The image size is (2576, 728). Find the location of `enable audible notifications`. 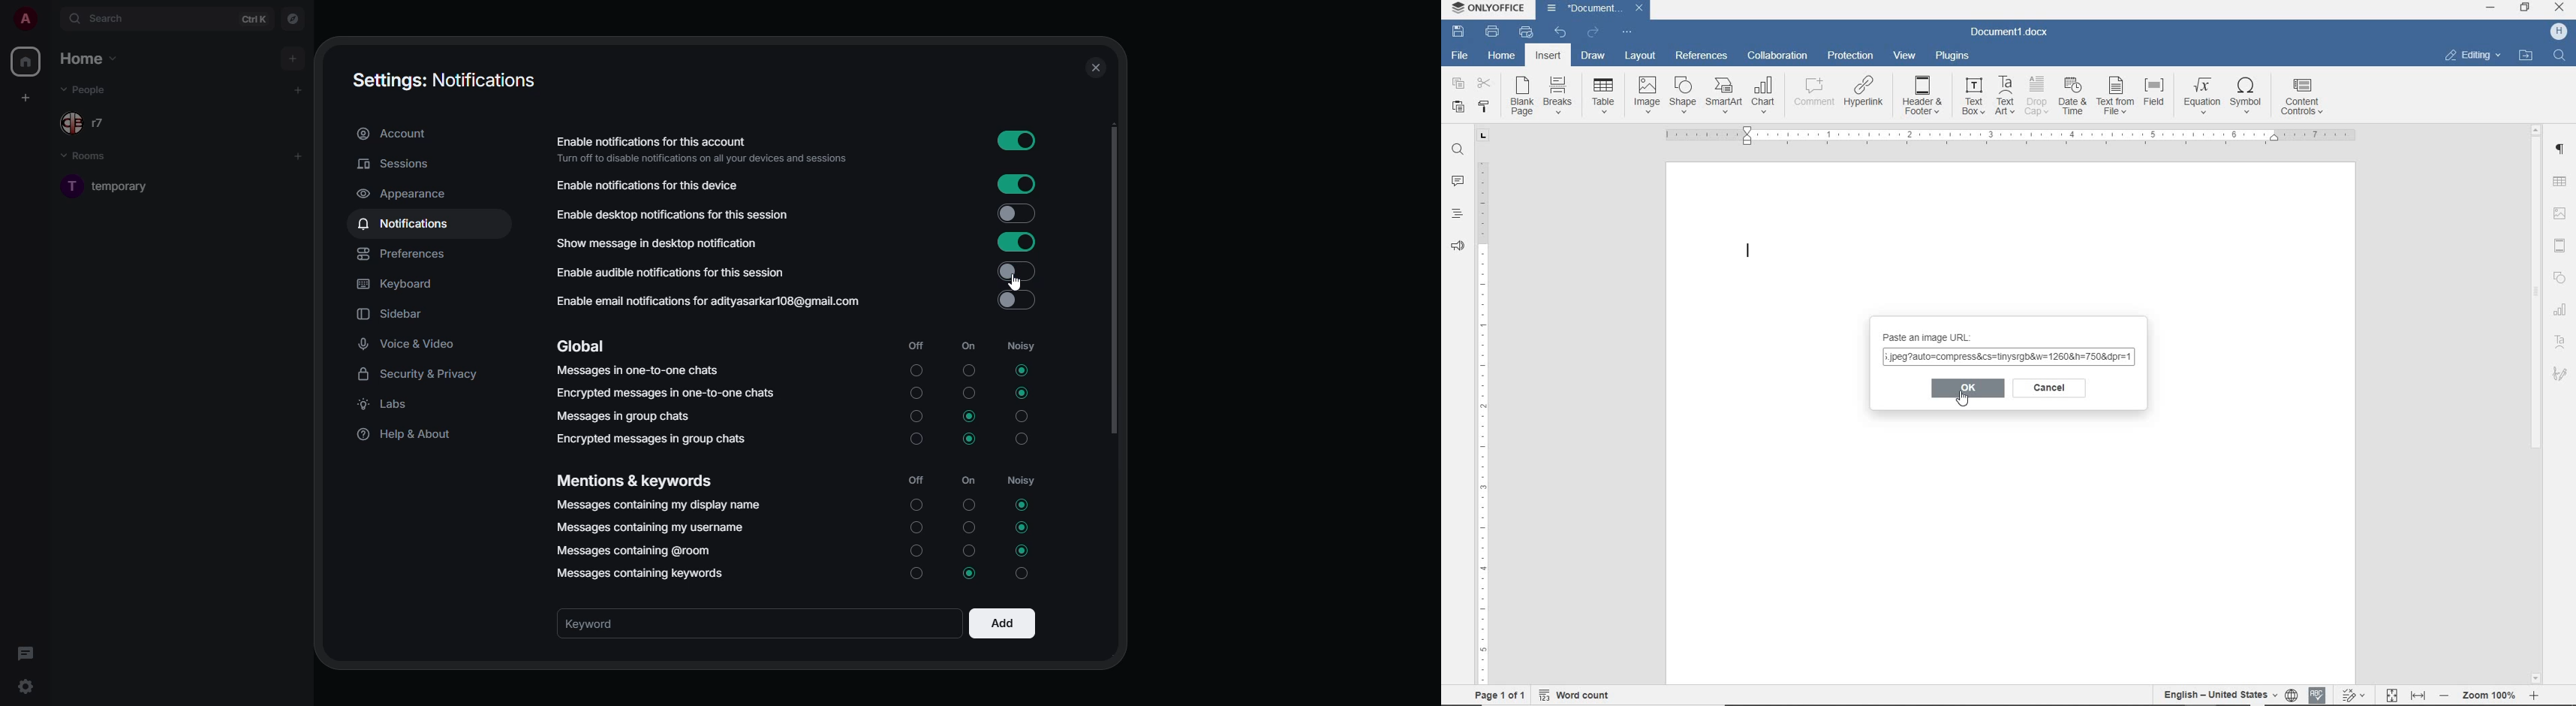

enable audible notifications is located at coordinates (673, 271).